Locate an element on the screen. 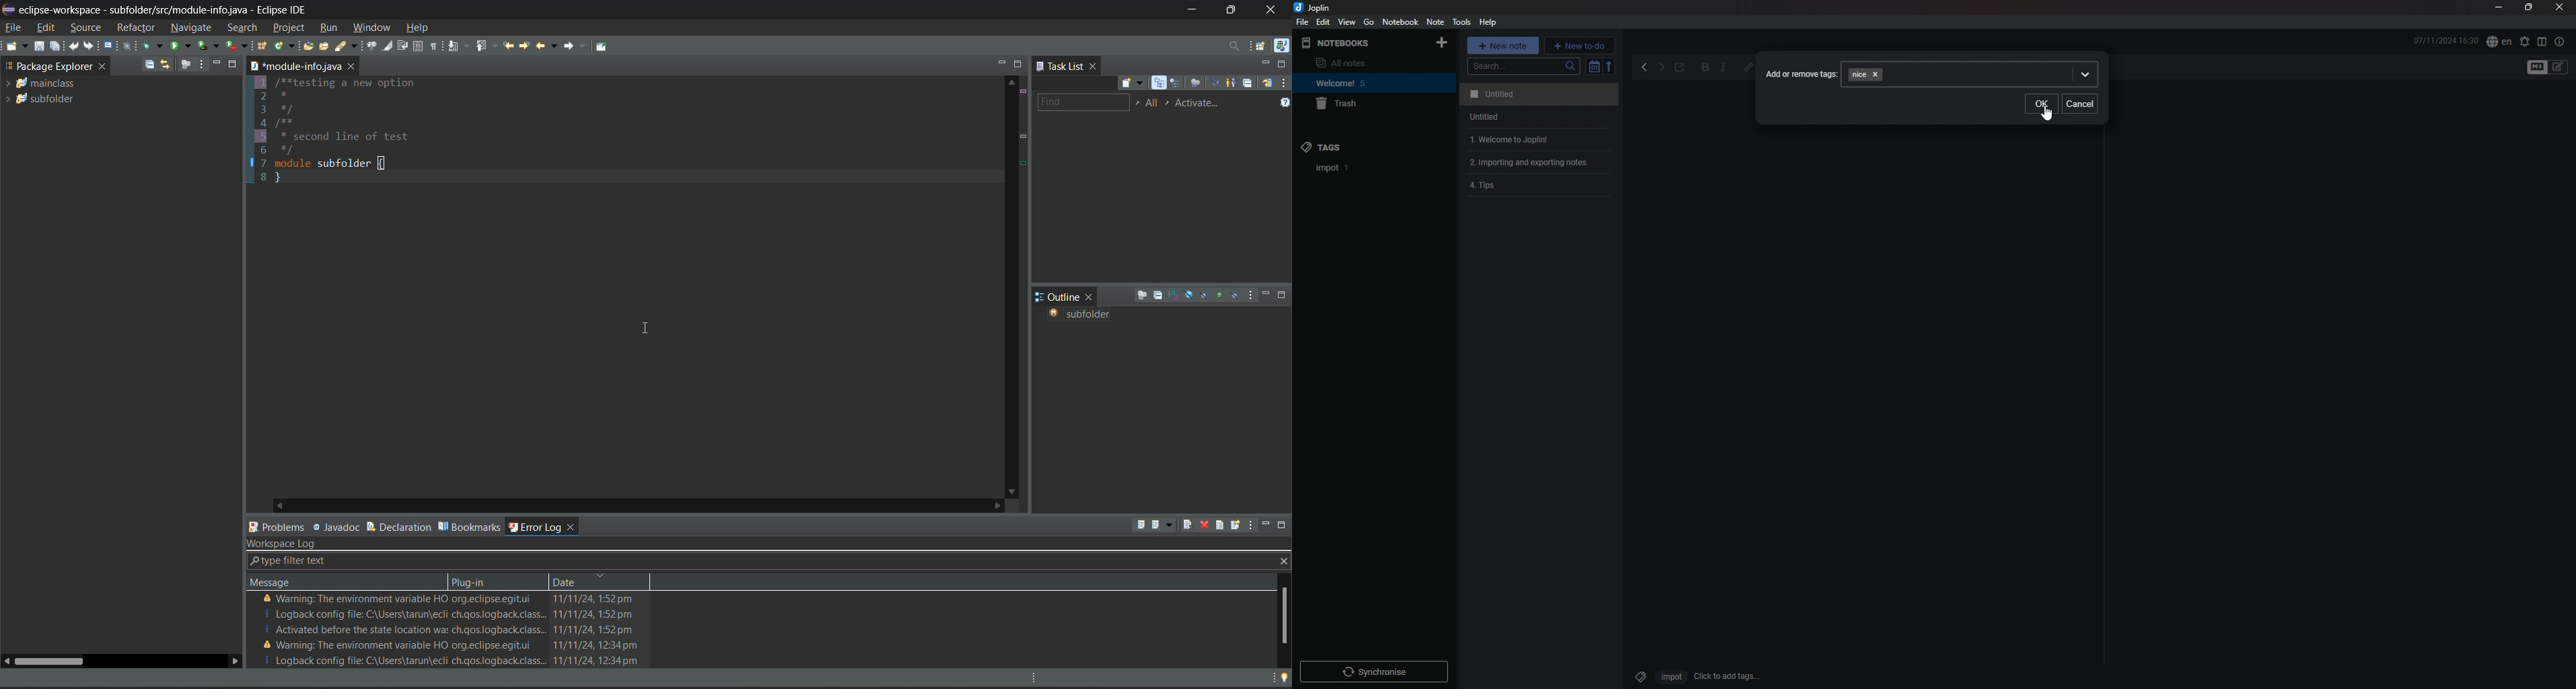 Image resolution: width=2576 pixels, height=700 pixels. file is located at coordinates (1303, 22).